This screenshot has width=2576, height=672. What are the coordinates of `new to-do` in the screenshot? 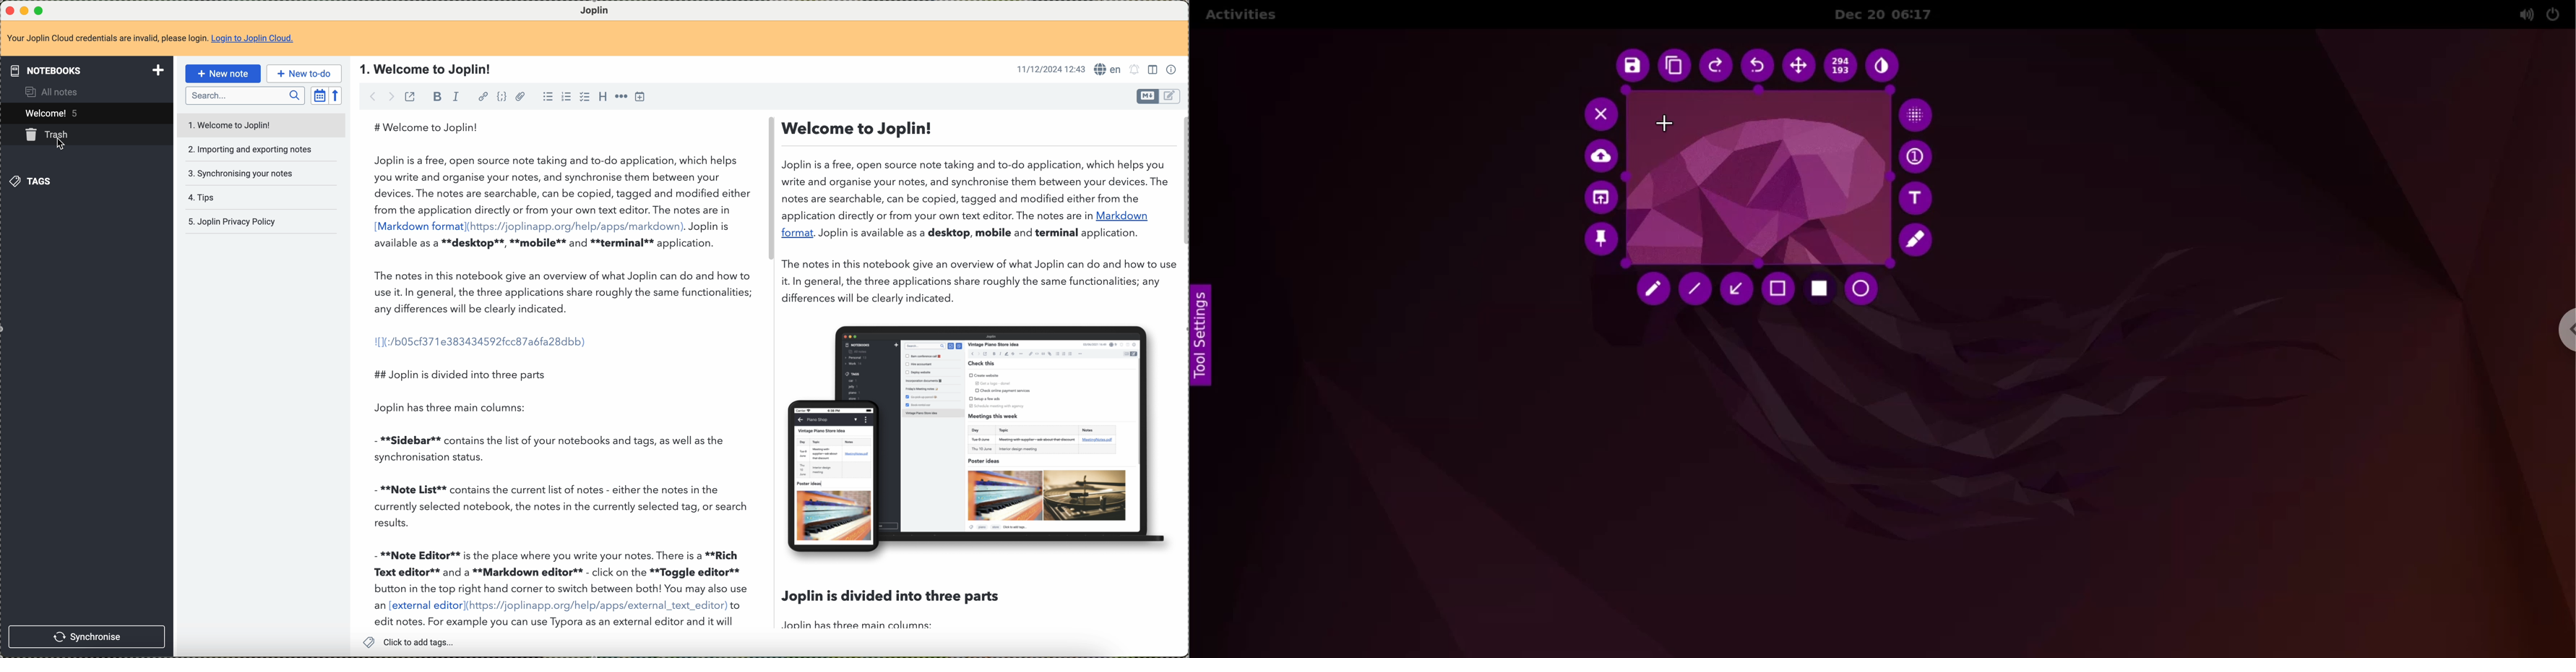 It's located at (304, 73).